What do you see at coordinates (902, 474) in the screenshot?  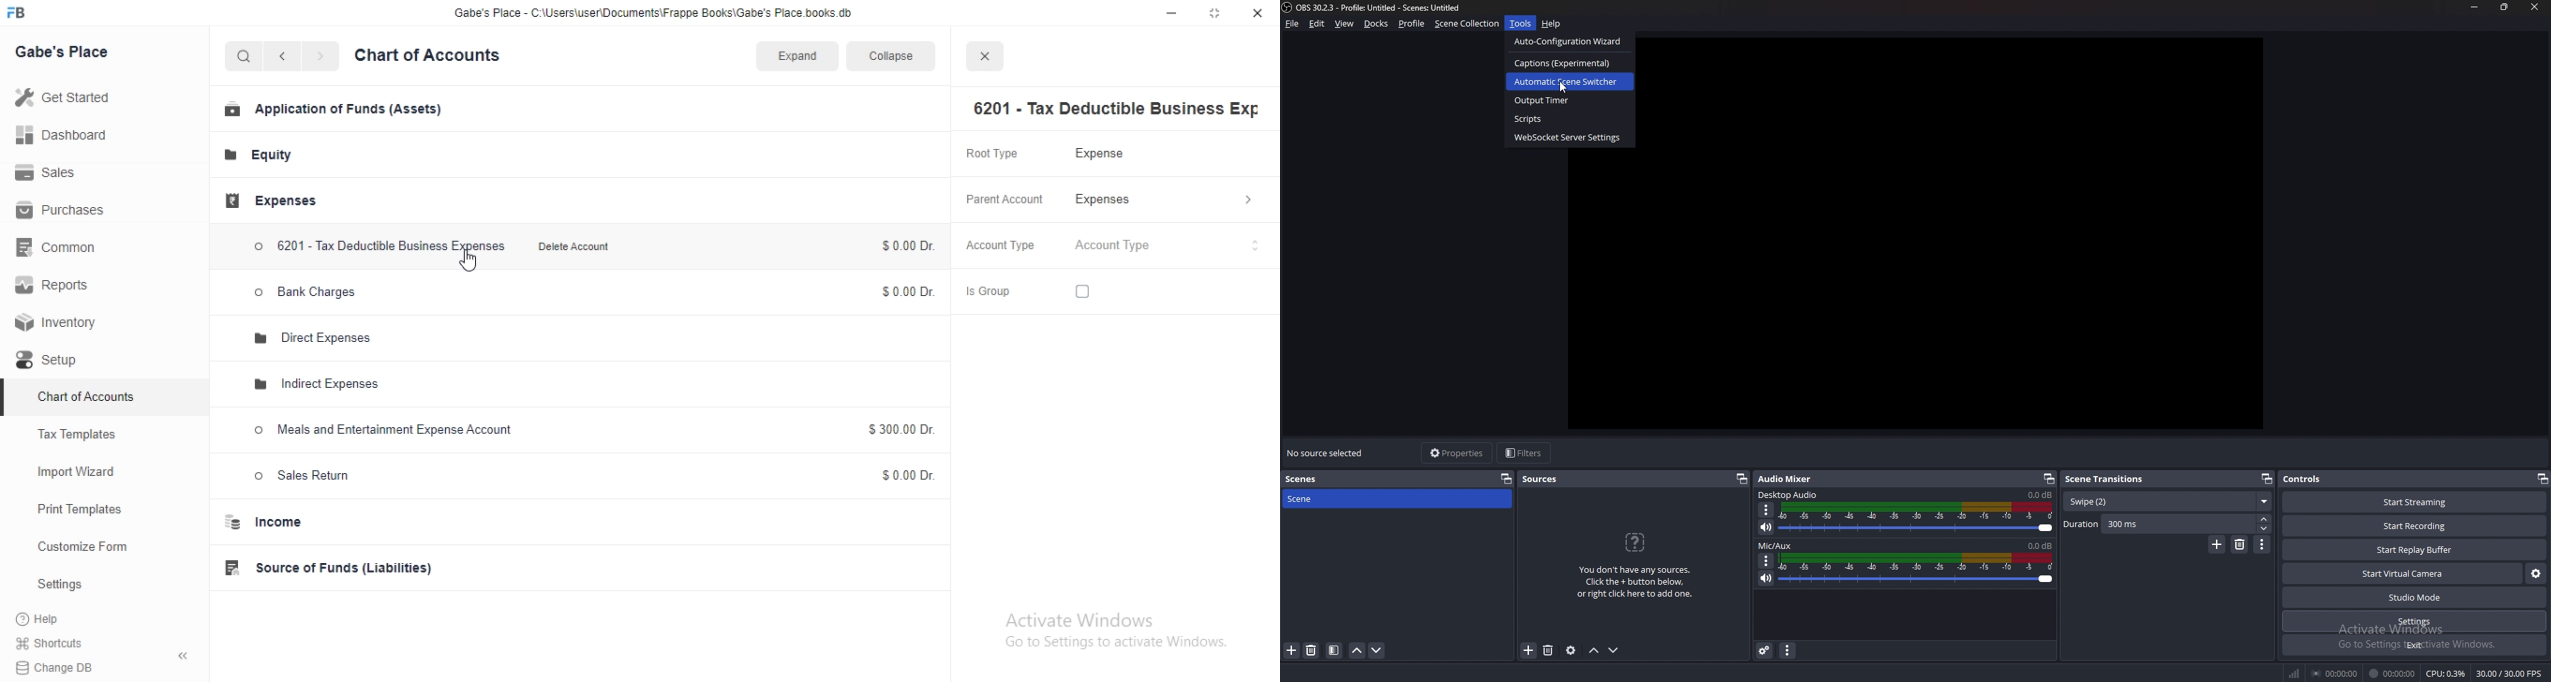 I see `$0.00 Dr.` at bounding box center [902, 474].